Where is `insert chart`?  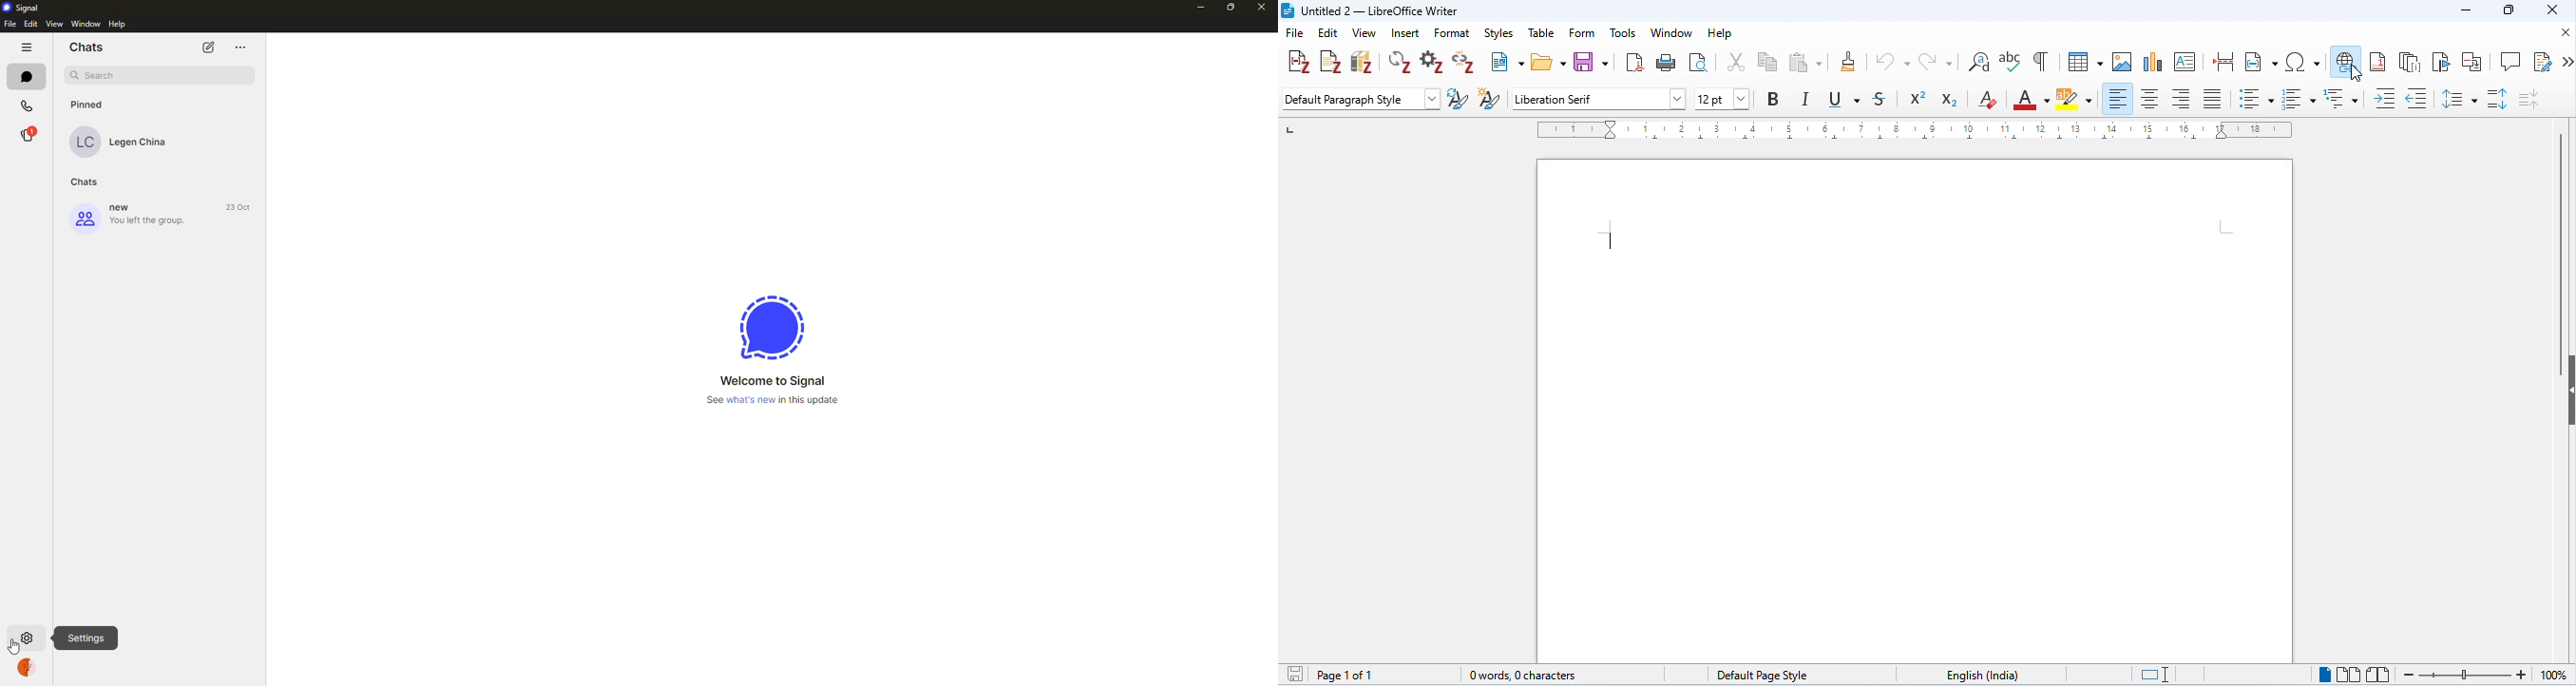
insert chart is located at coordinates (2153, 61).